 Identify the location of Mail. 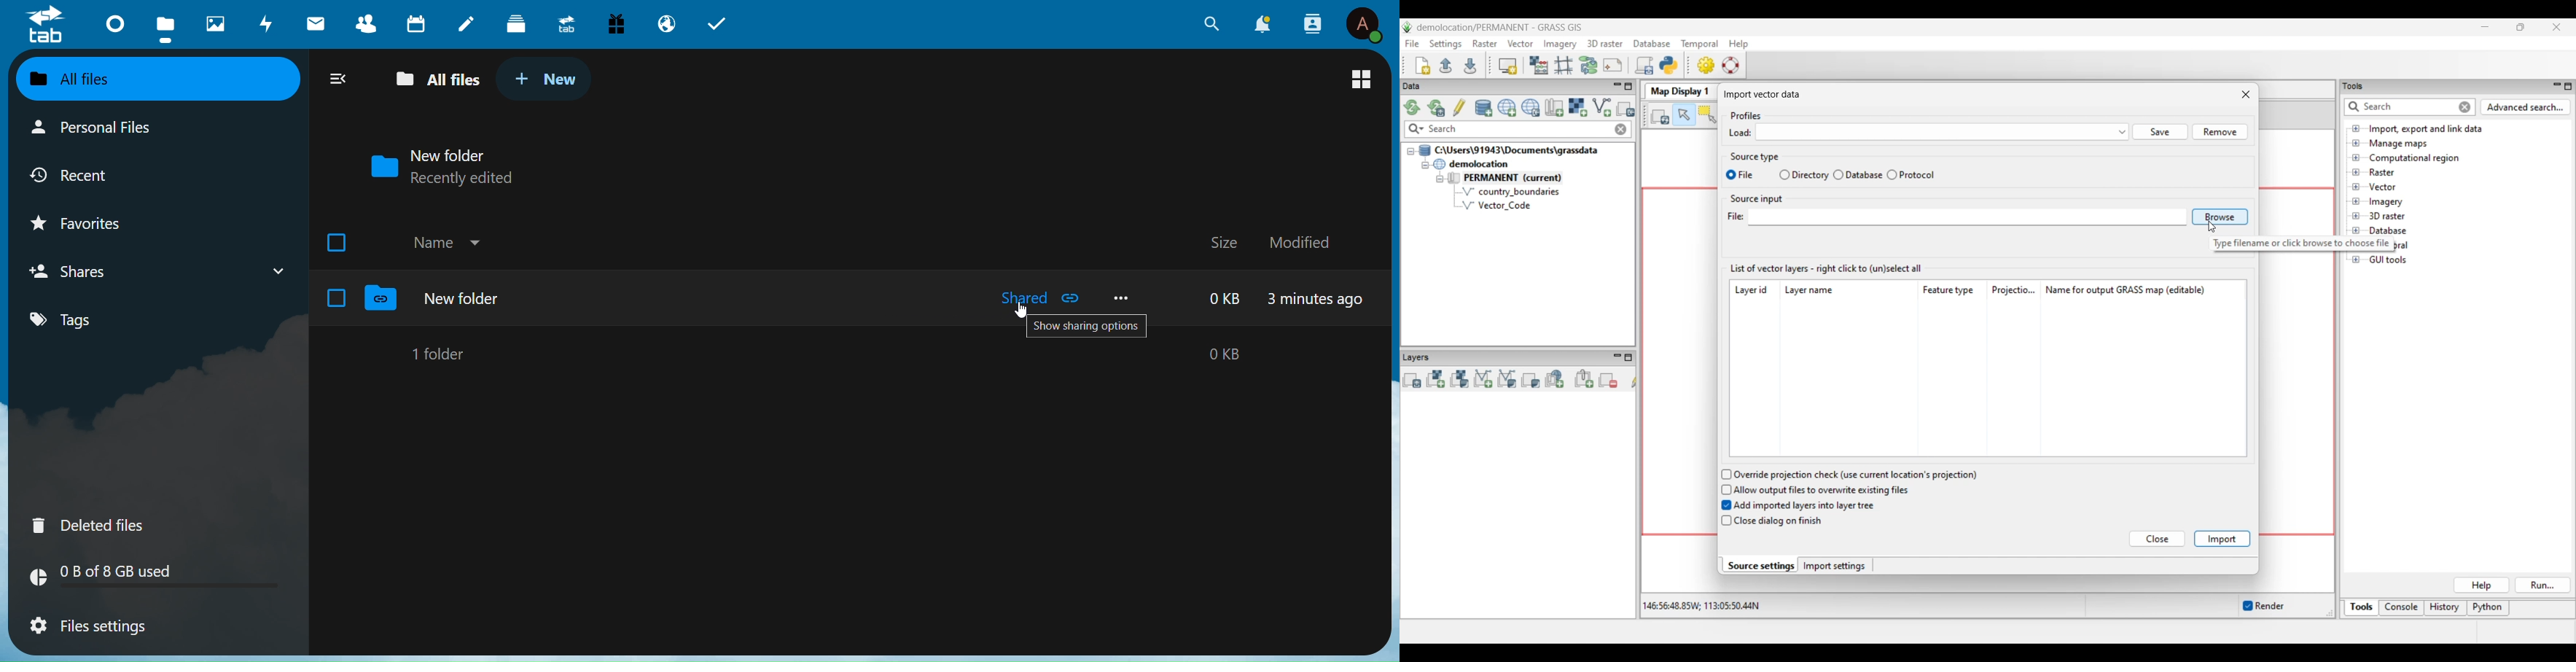
(316, 23).